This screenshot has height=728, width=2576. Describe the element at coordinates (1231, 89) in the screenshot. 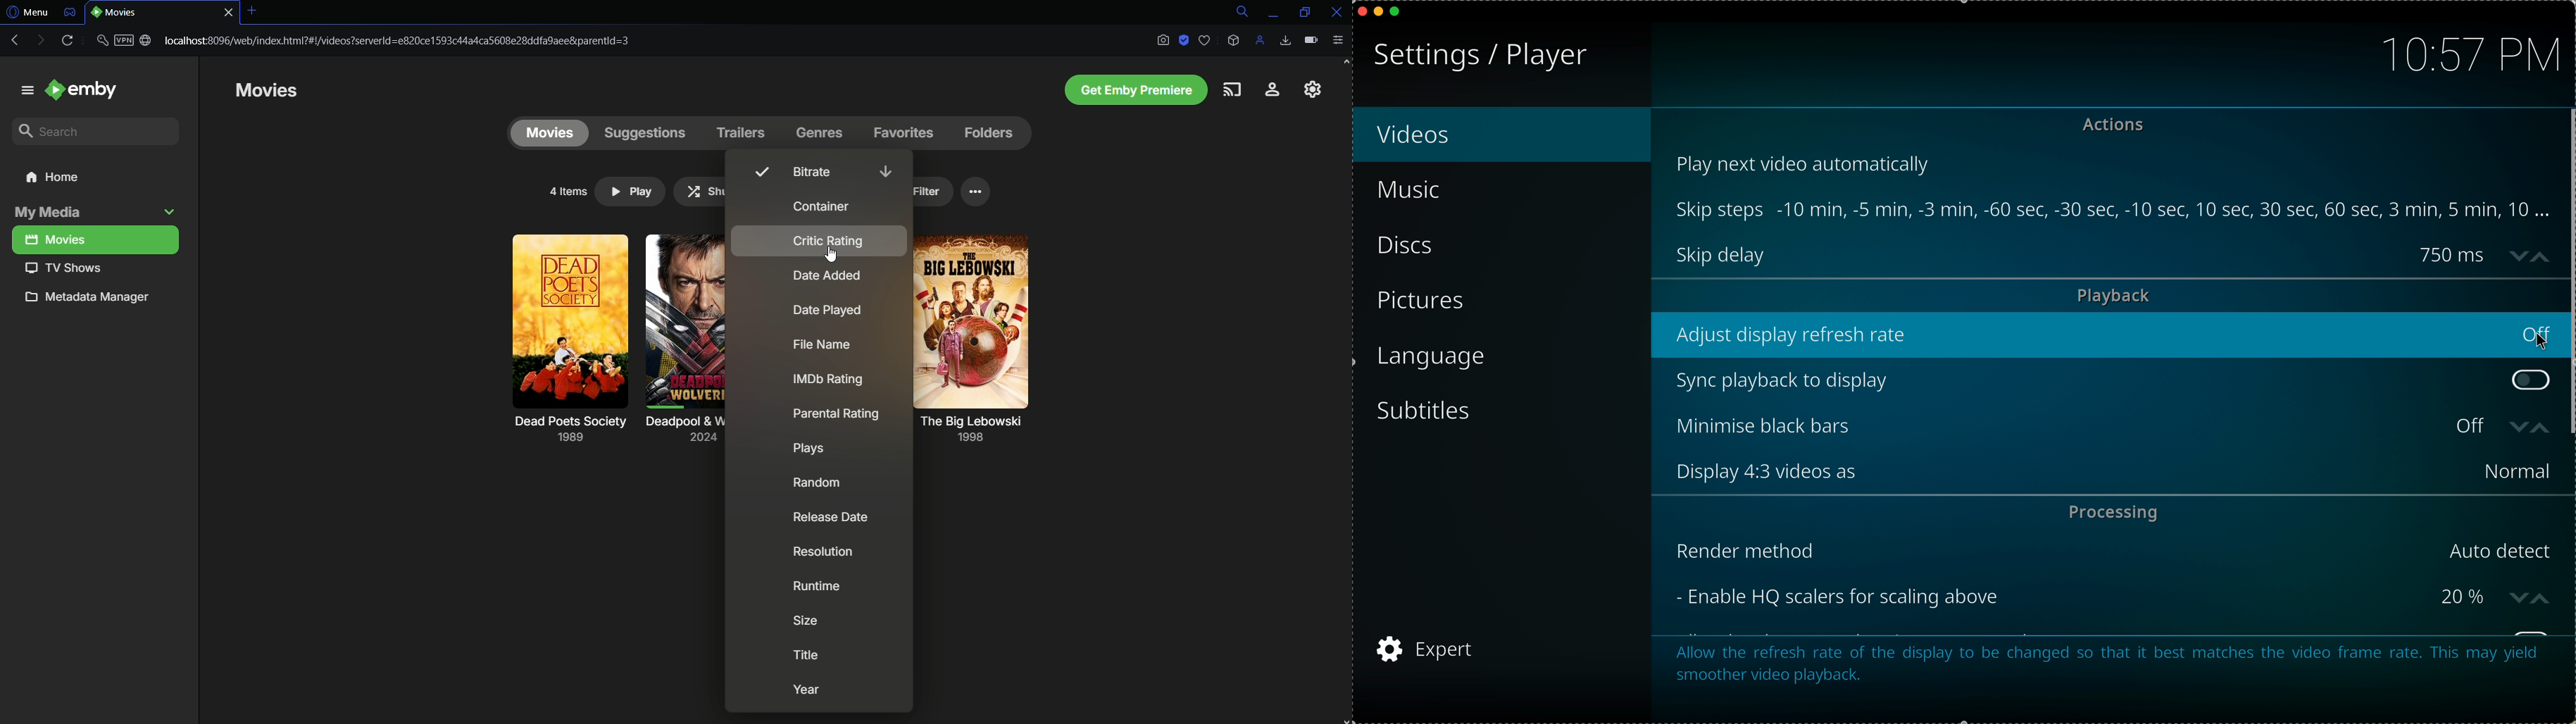

I see `Cast` at that location.